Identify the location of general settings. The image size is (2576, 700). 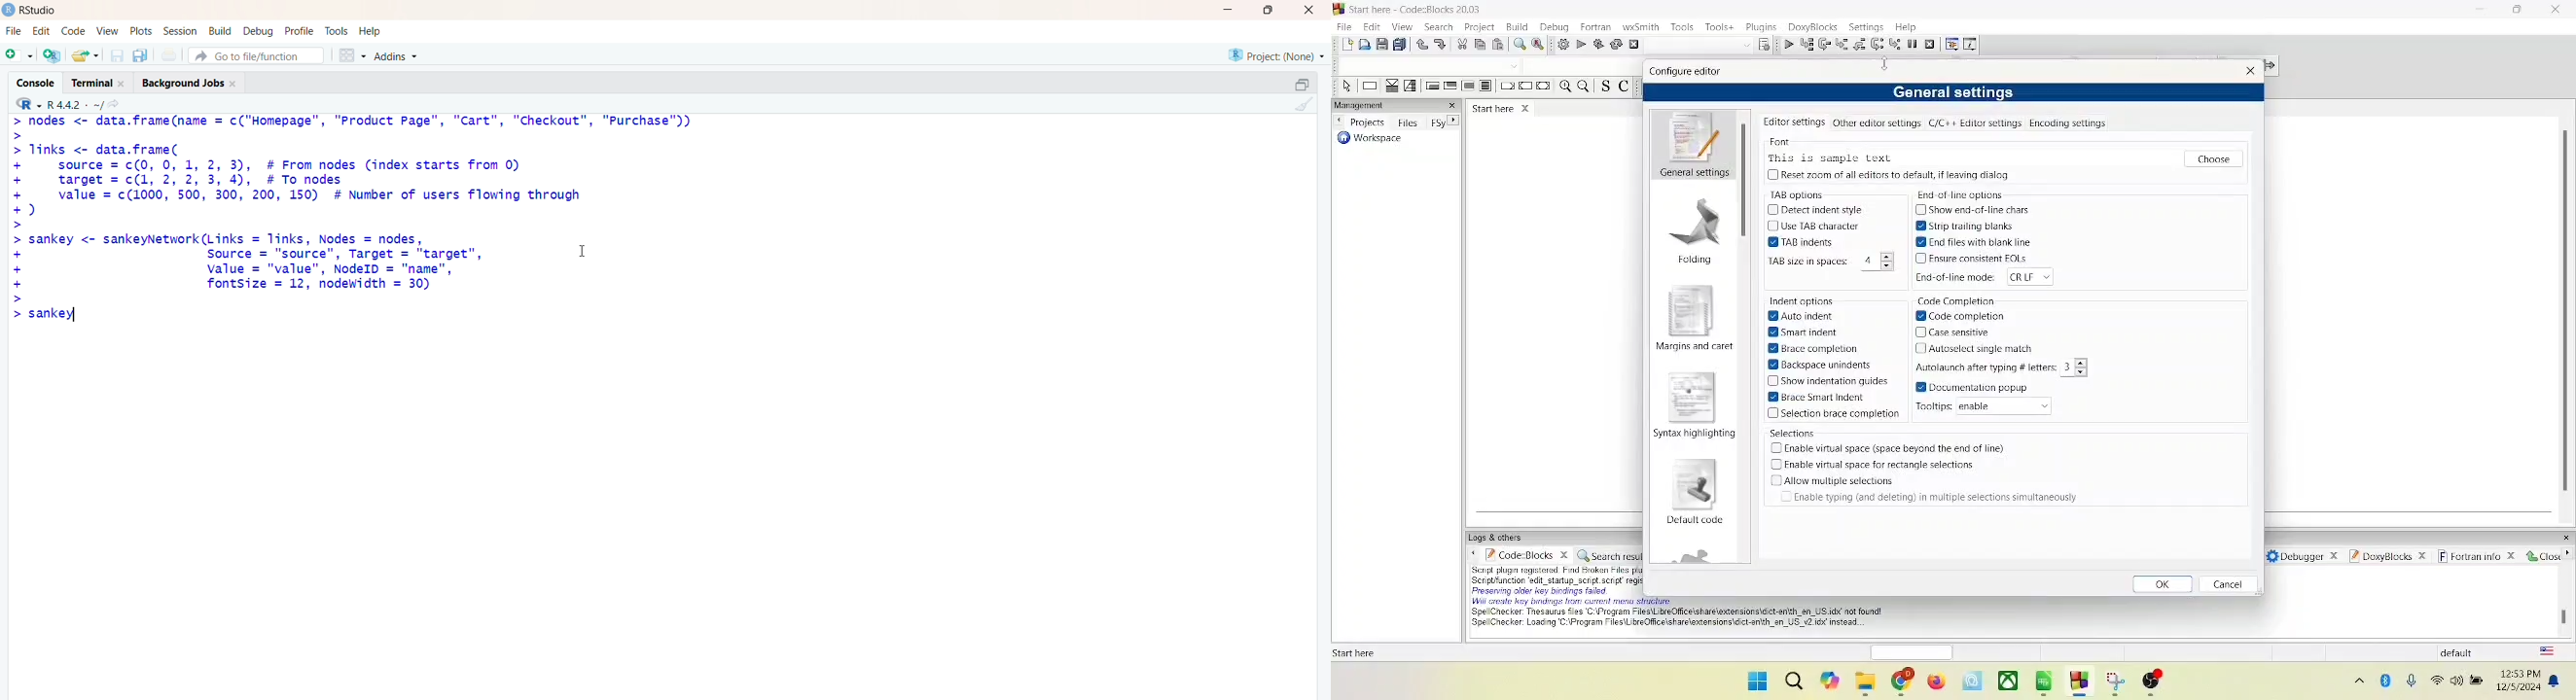
(1691, 145).